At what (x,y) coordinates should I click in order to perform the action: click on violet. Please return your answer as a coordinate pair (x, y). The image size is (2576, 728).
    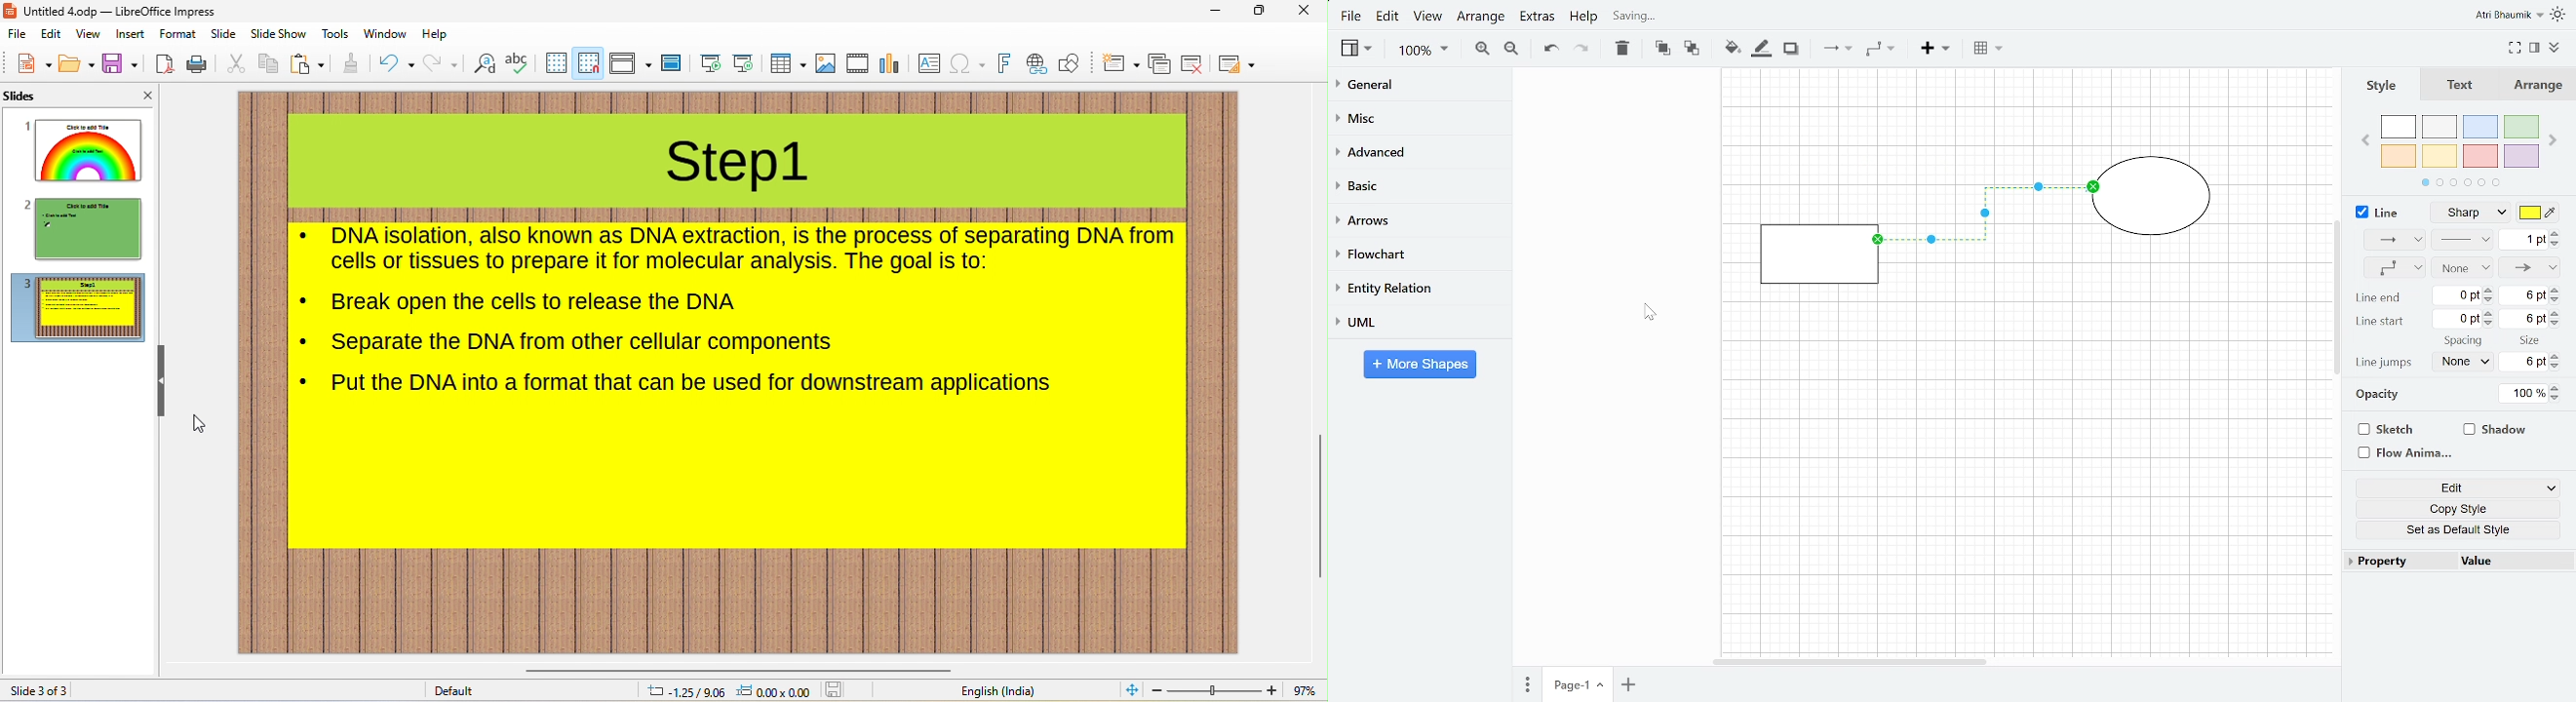
    Looking at the image, I should click on (2521, 156).